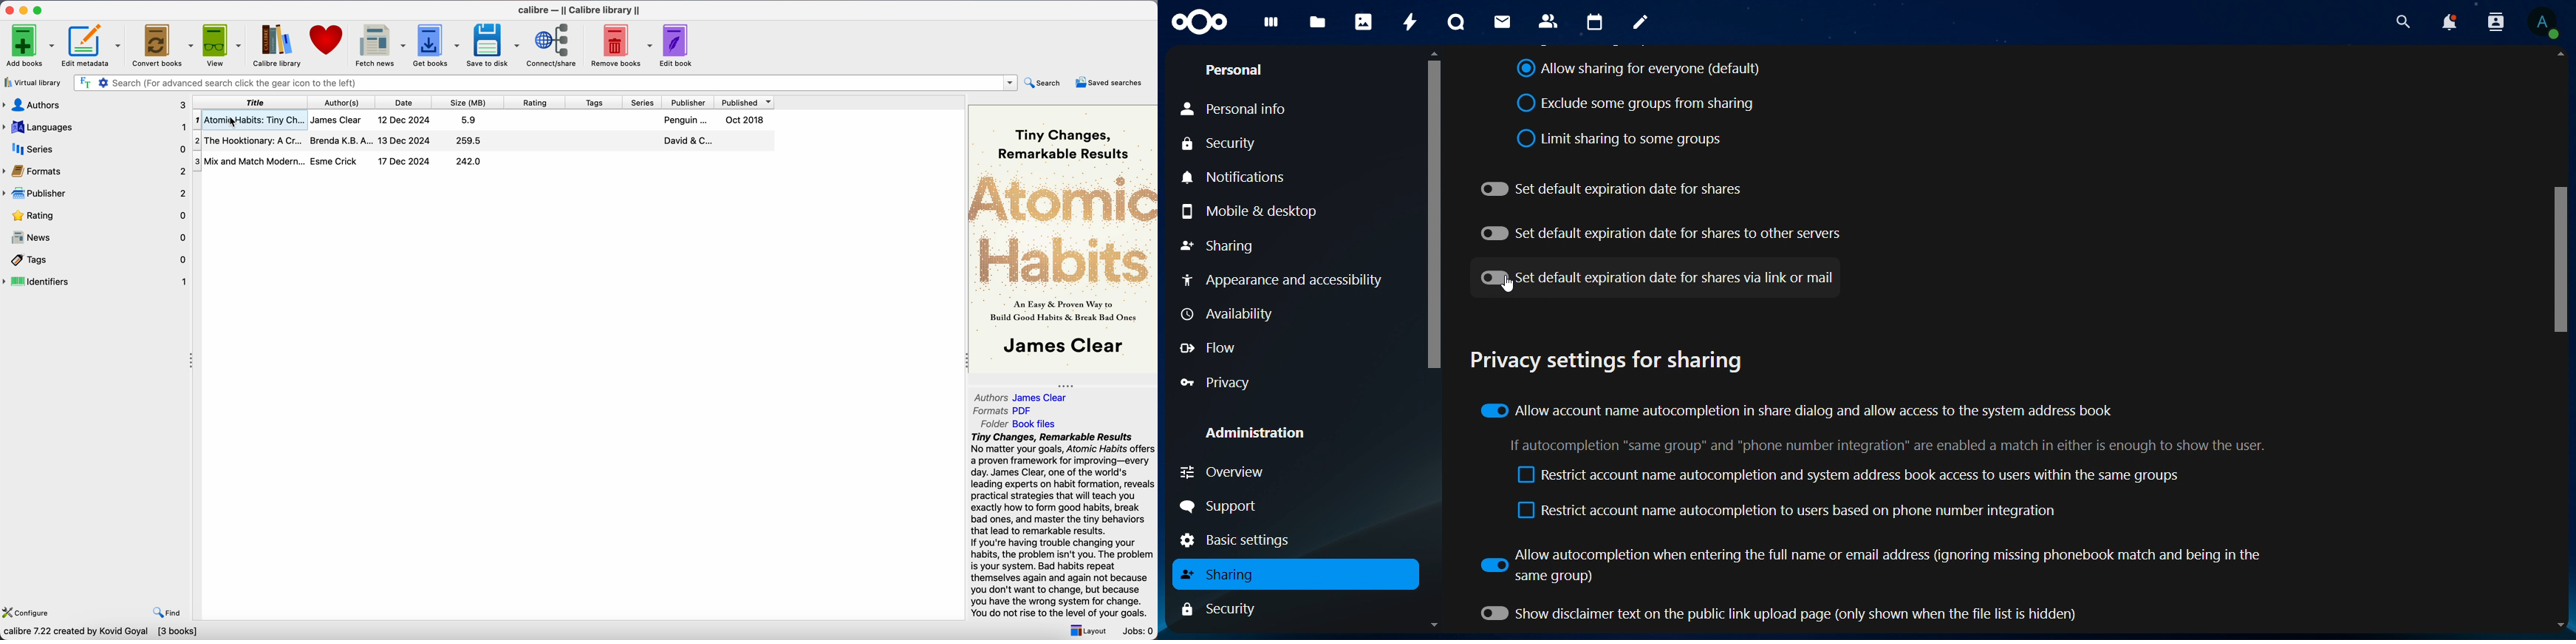 The width and height of the screenshot is (2576, 644). What do you see at coordinates (1622, 136) in the screenshot?
I see `limit sharing to some groups` at bounding box center [1622, 136].